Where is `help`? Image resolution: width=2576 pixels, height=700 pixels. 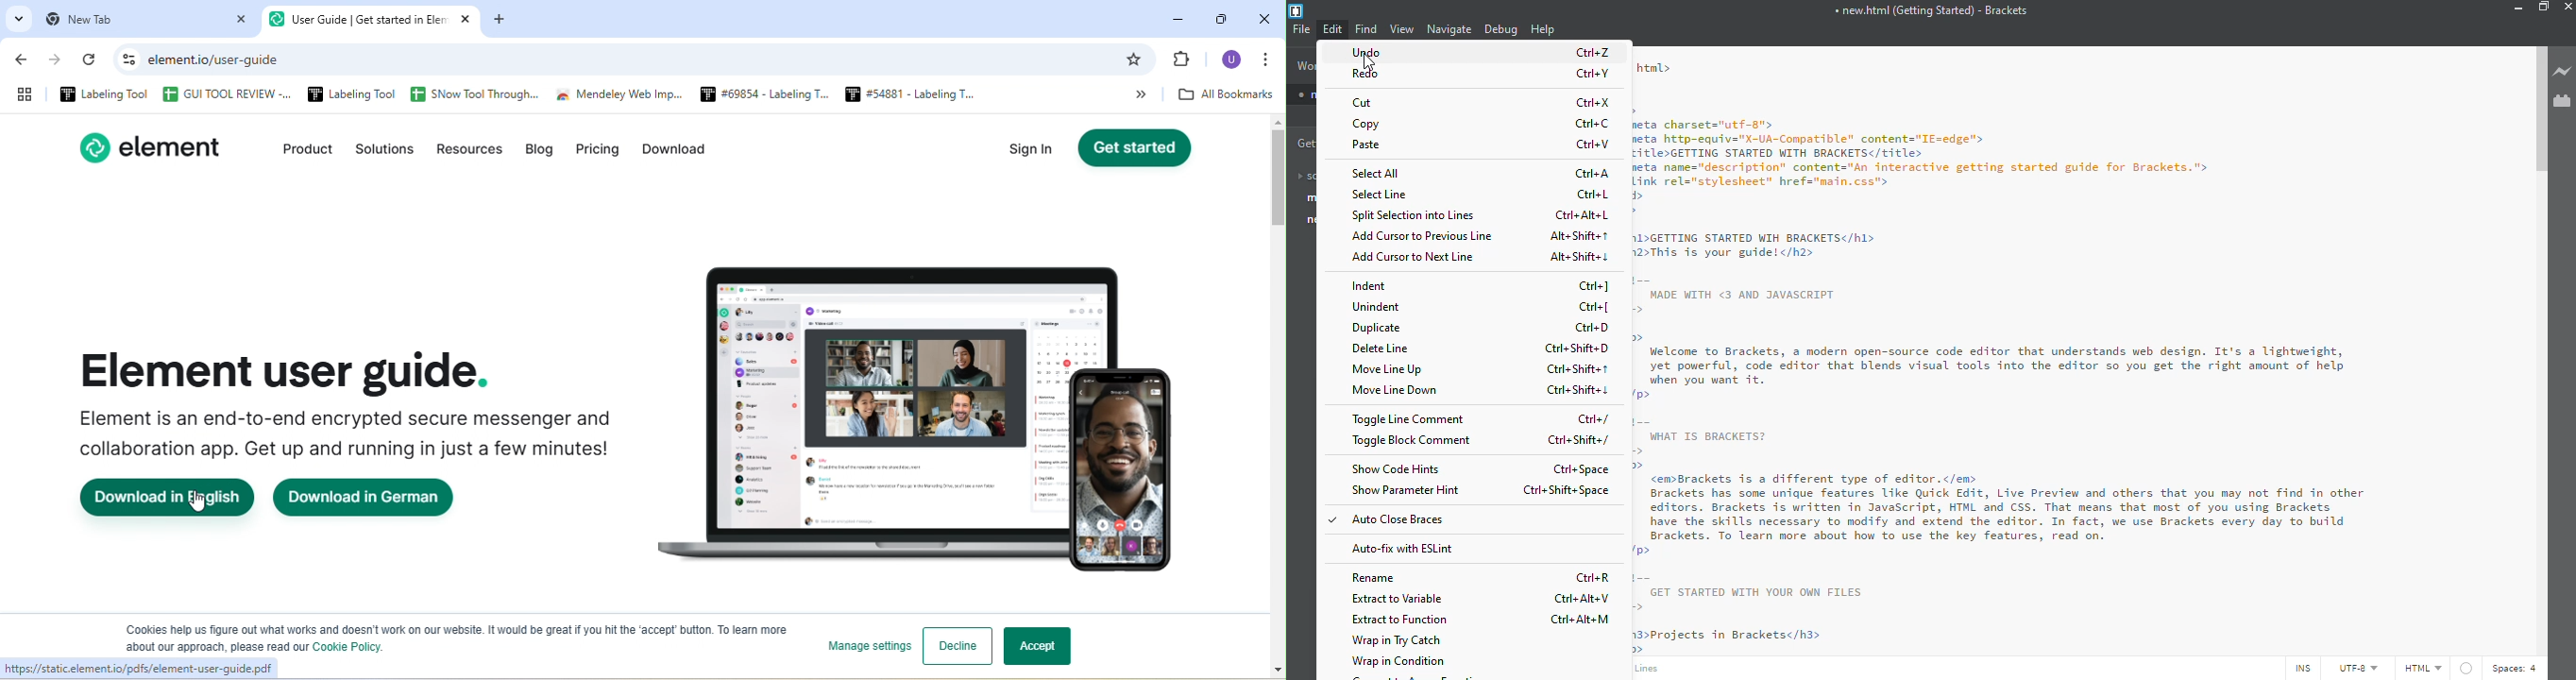
help is located at coordinates (1542, 29).